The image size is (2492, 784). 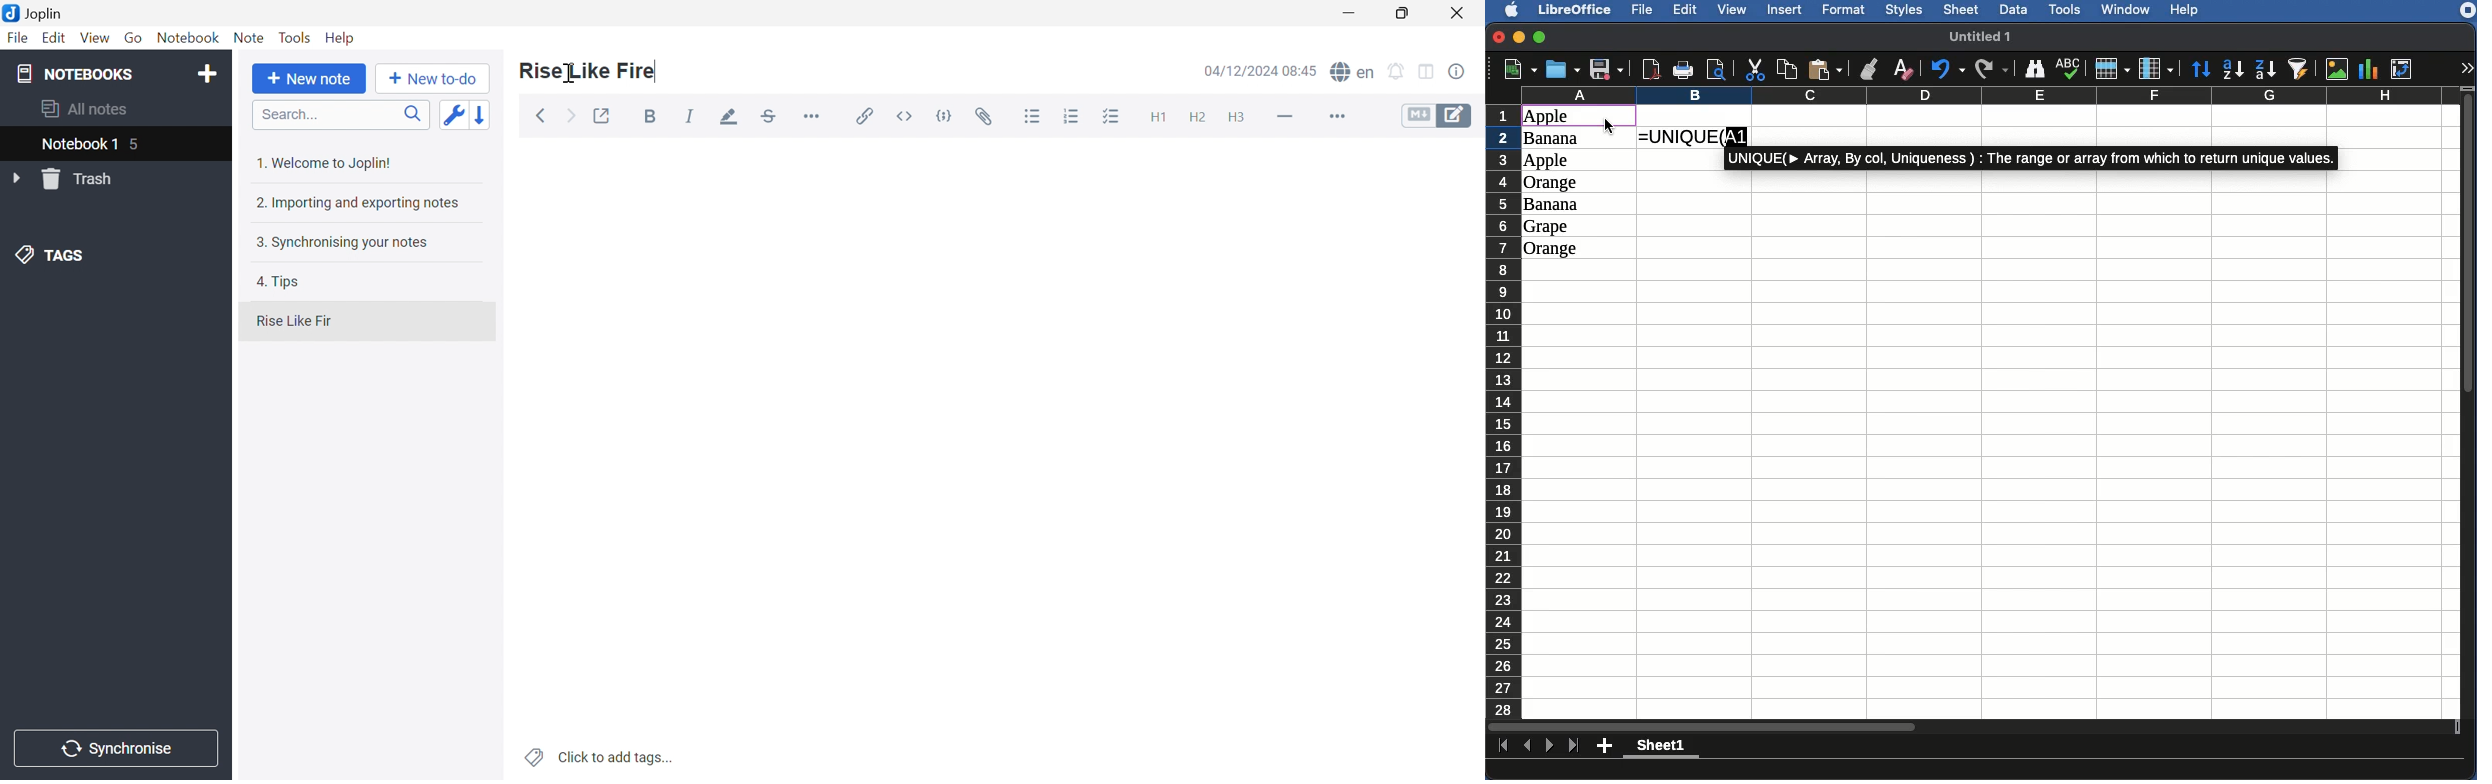 What do you see at coordinates (332, 160) in the screenshot?
I see `1. Welcome to Joplin!` at bounding box center [332, 160].